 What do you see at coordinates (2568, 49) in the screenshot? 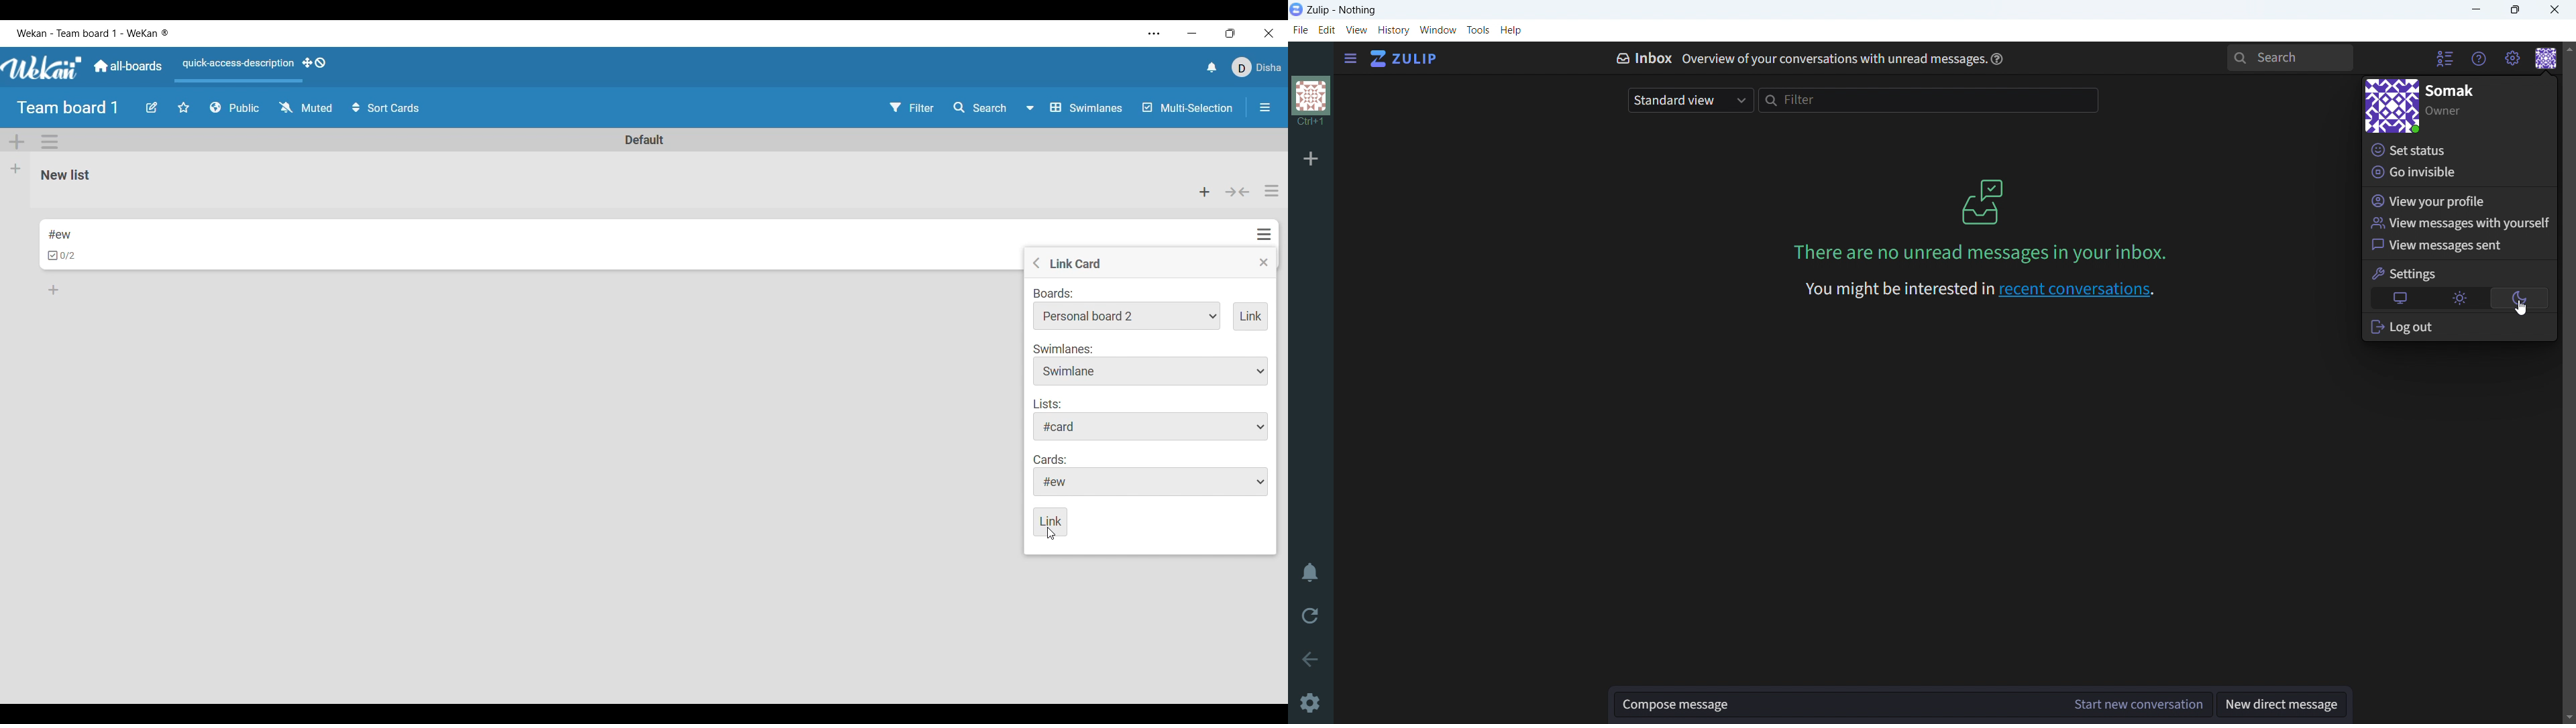
I see `scroll up` at bounding box center [2568, 49].